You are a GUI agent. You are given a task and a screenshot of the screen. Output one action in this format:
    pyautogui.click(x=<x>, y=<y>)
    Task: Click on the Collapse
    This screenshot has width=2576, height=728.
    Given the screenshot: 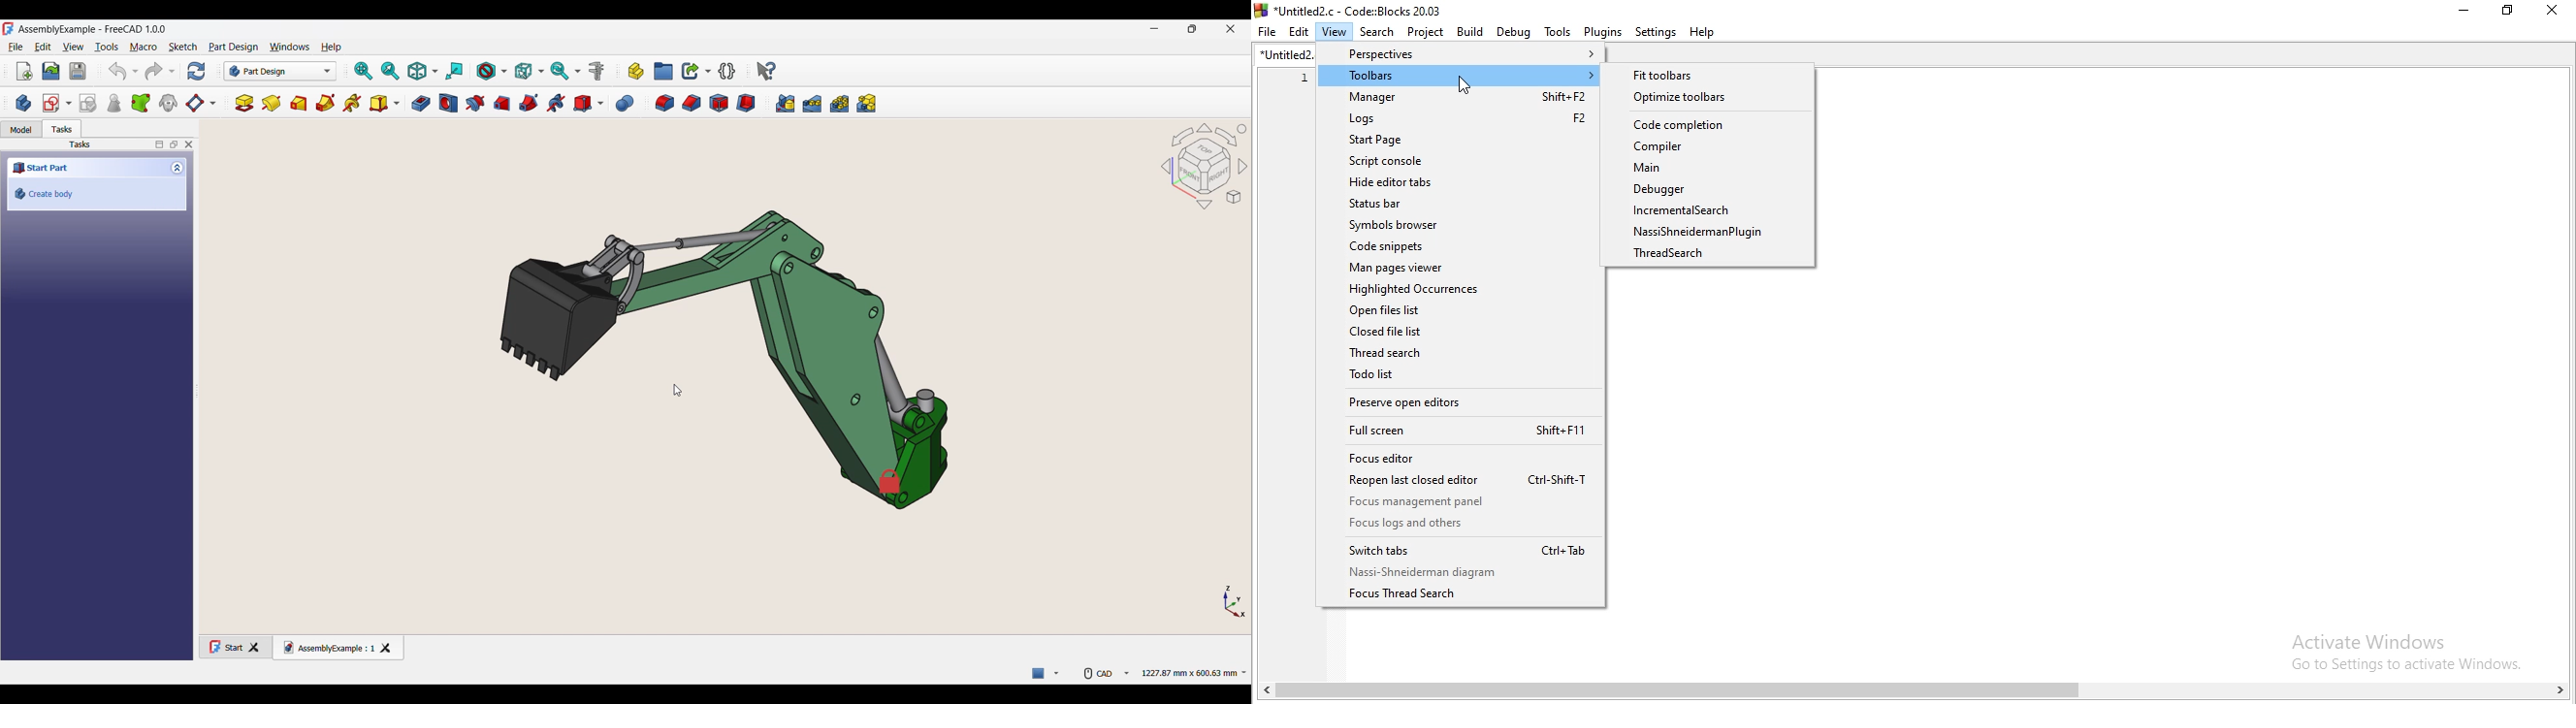 What is the action you would take?
    pyautogui.click(x=179, y=168)
    